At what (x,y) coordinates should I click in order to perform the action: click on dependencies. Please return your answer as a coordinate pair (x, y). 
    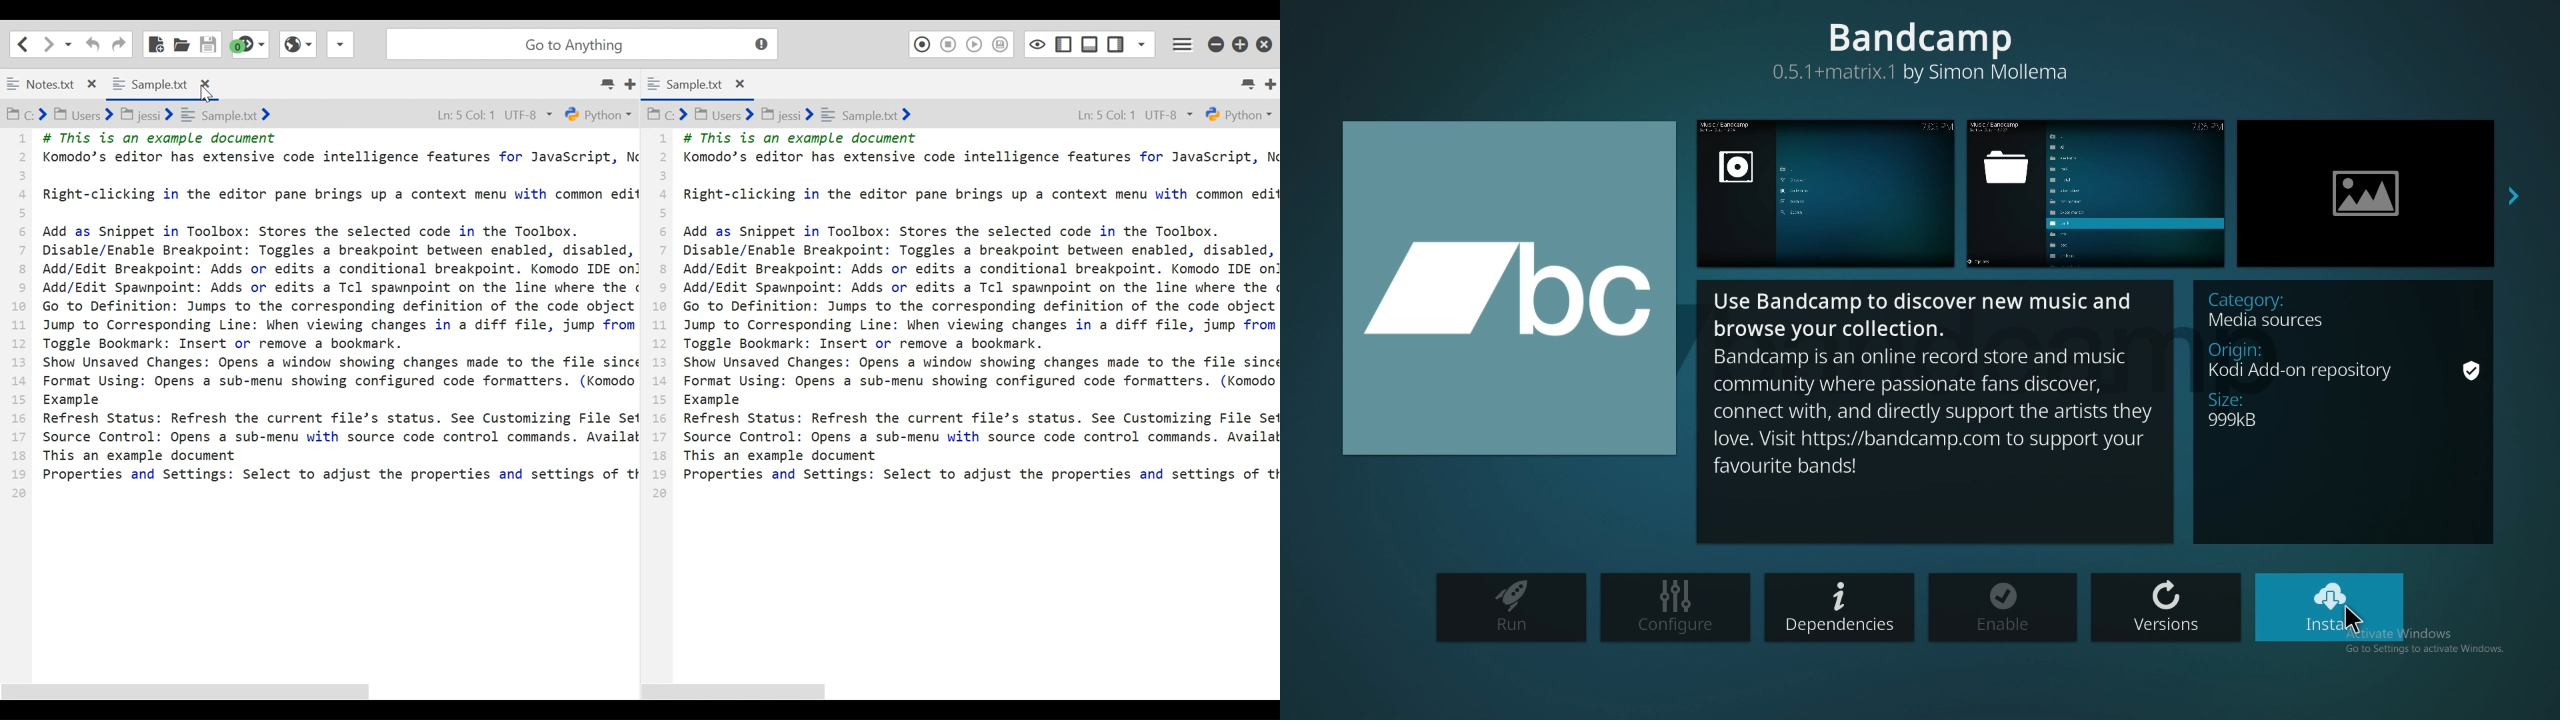
    Looking at the image, I should click on (1837, 605).